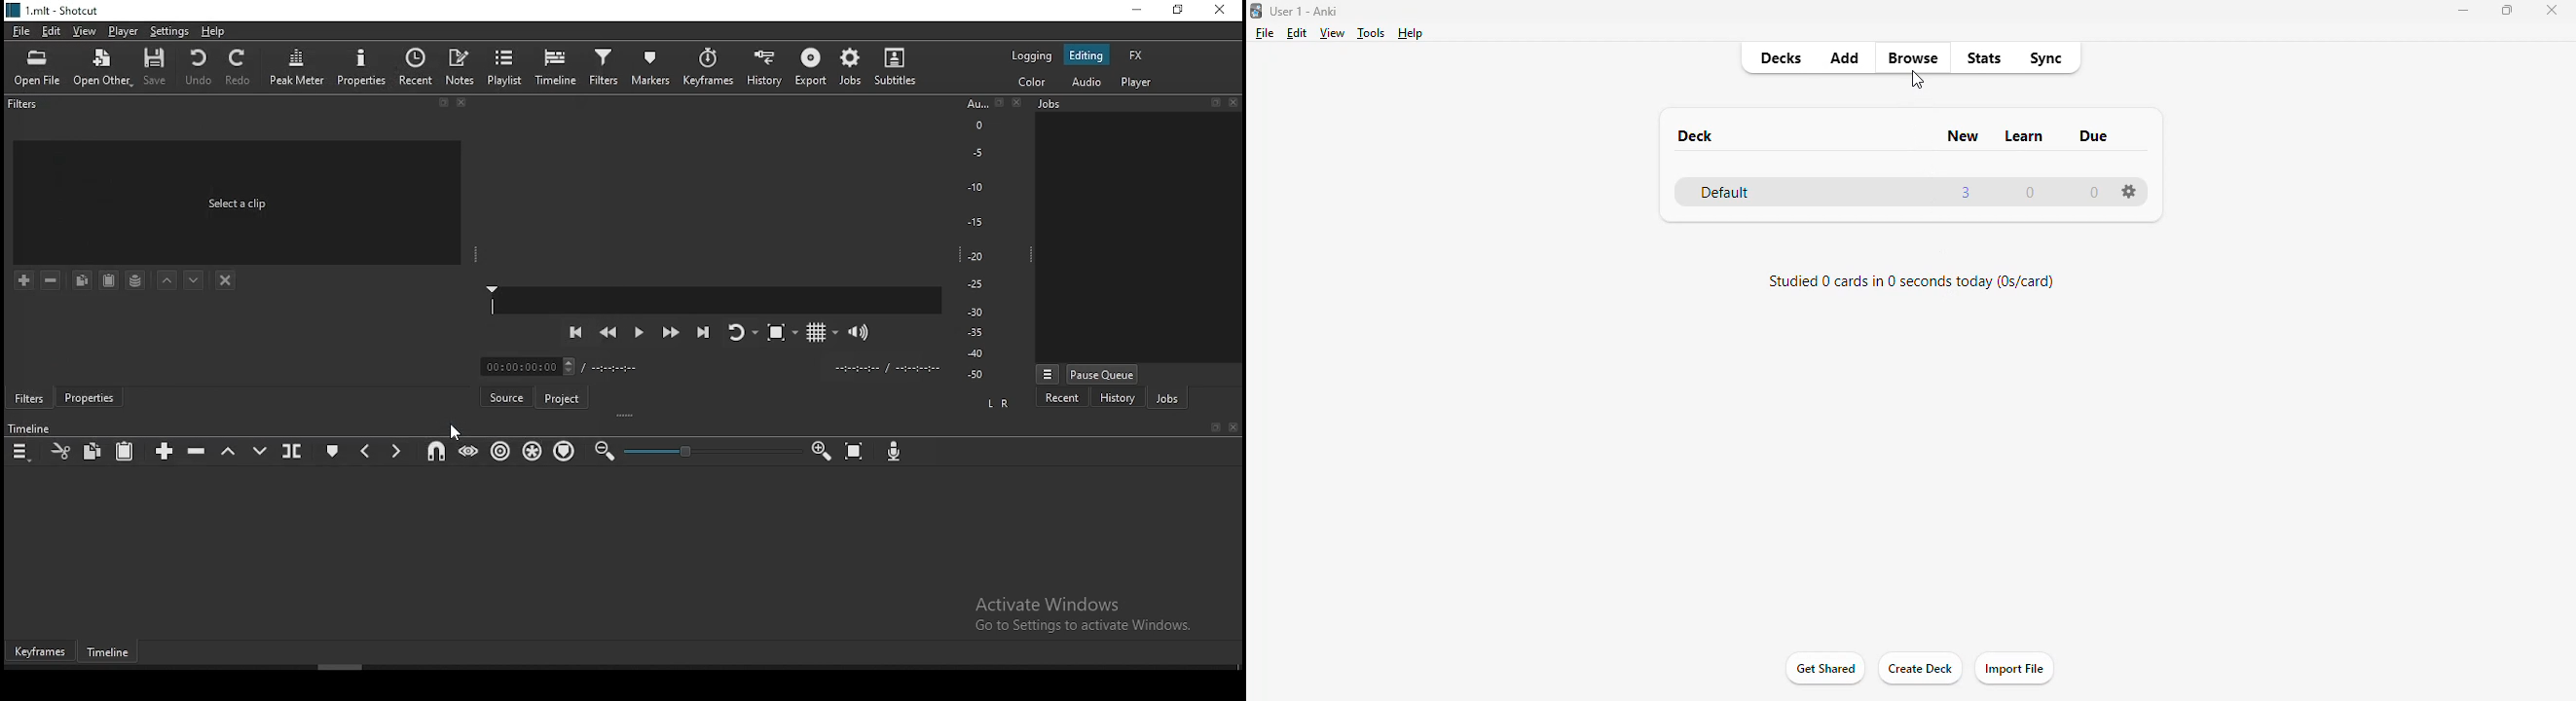 The image size is (2576, 728). I want to click on 0, so click(2096, 192).